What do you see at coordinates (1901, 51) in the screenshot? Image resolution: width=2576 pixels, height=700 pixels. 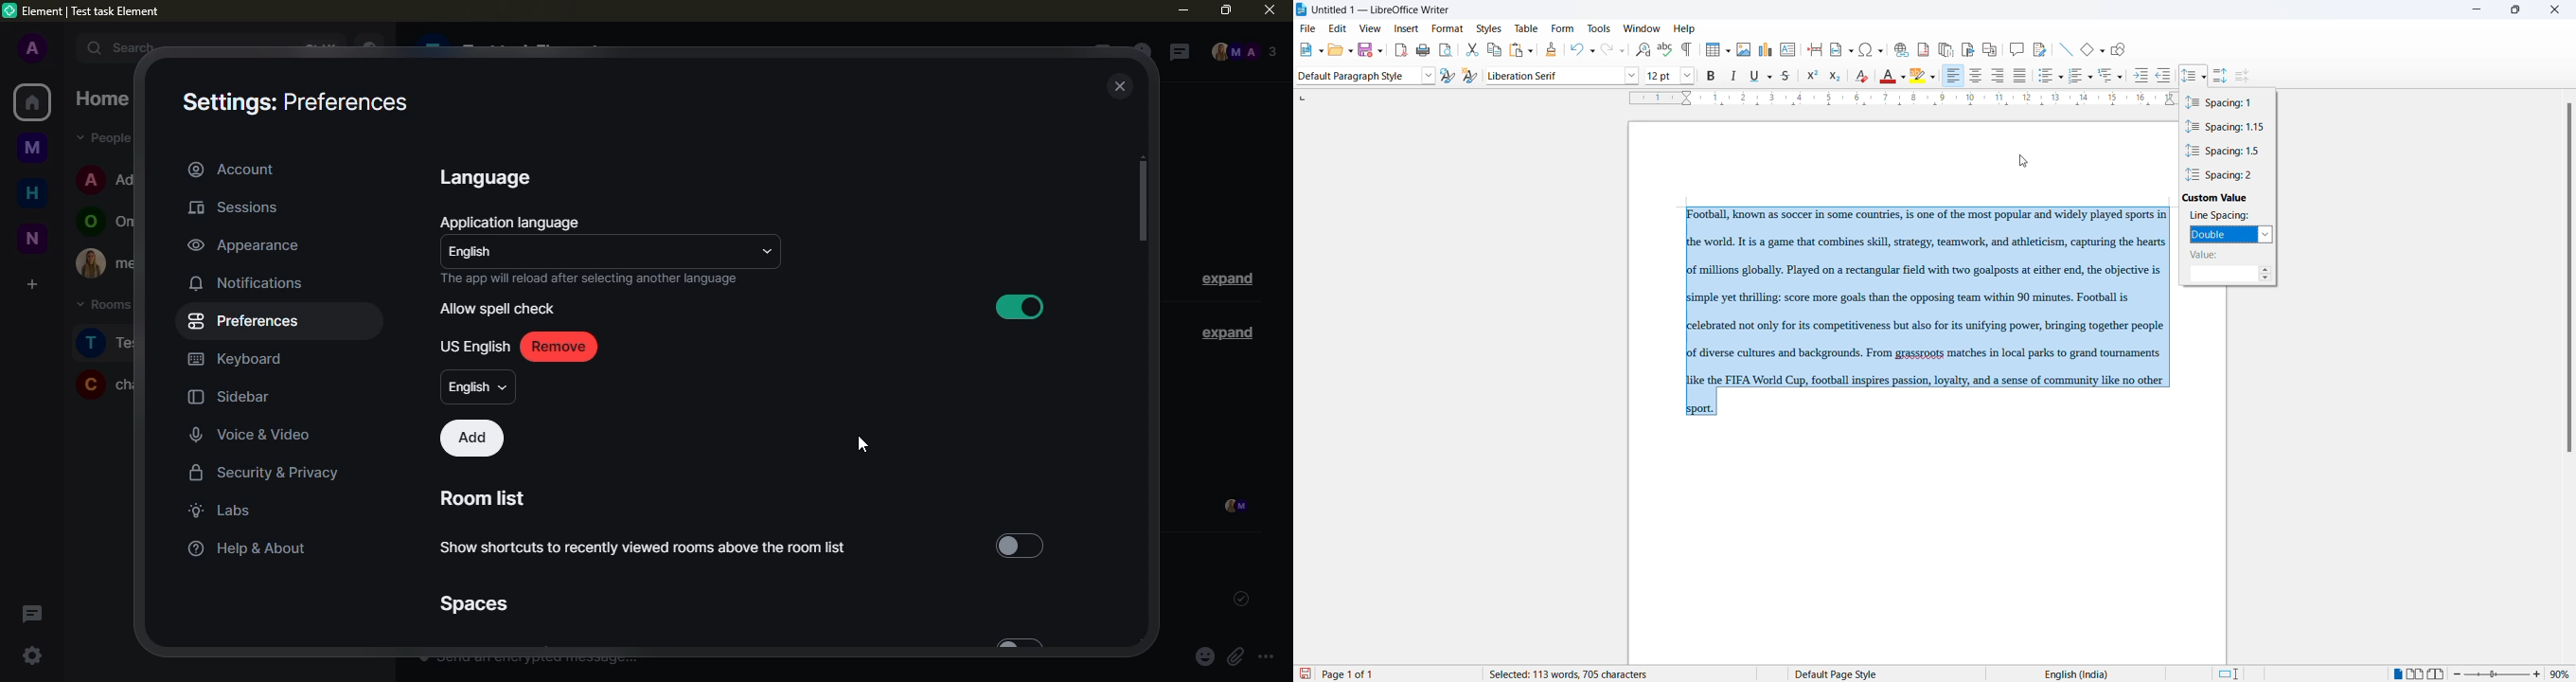 I see `insert hyperlink` at bounding box center [1901, 51].